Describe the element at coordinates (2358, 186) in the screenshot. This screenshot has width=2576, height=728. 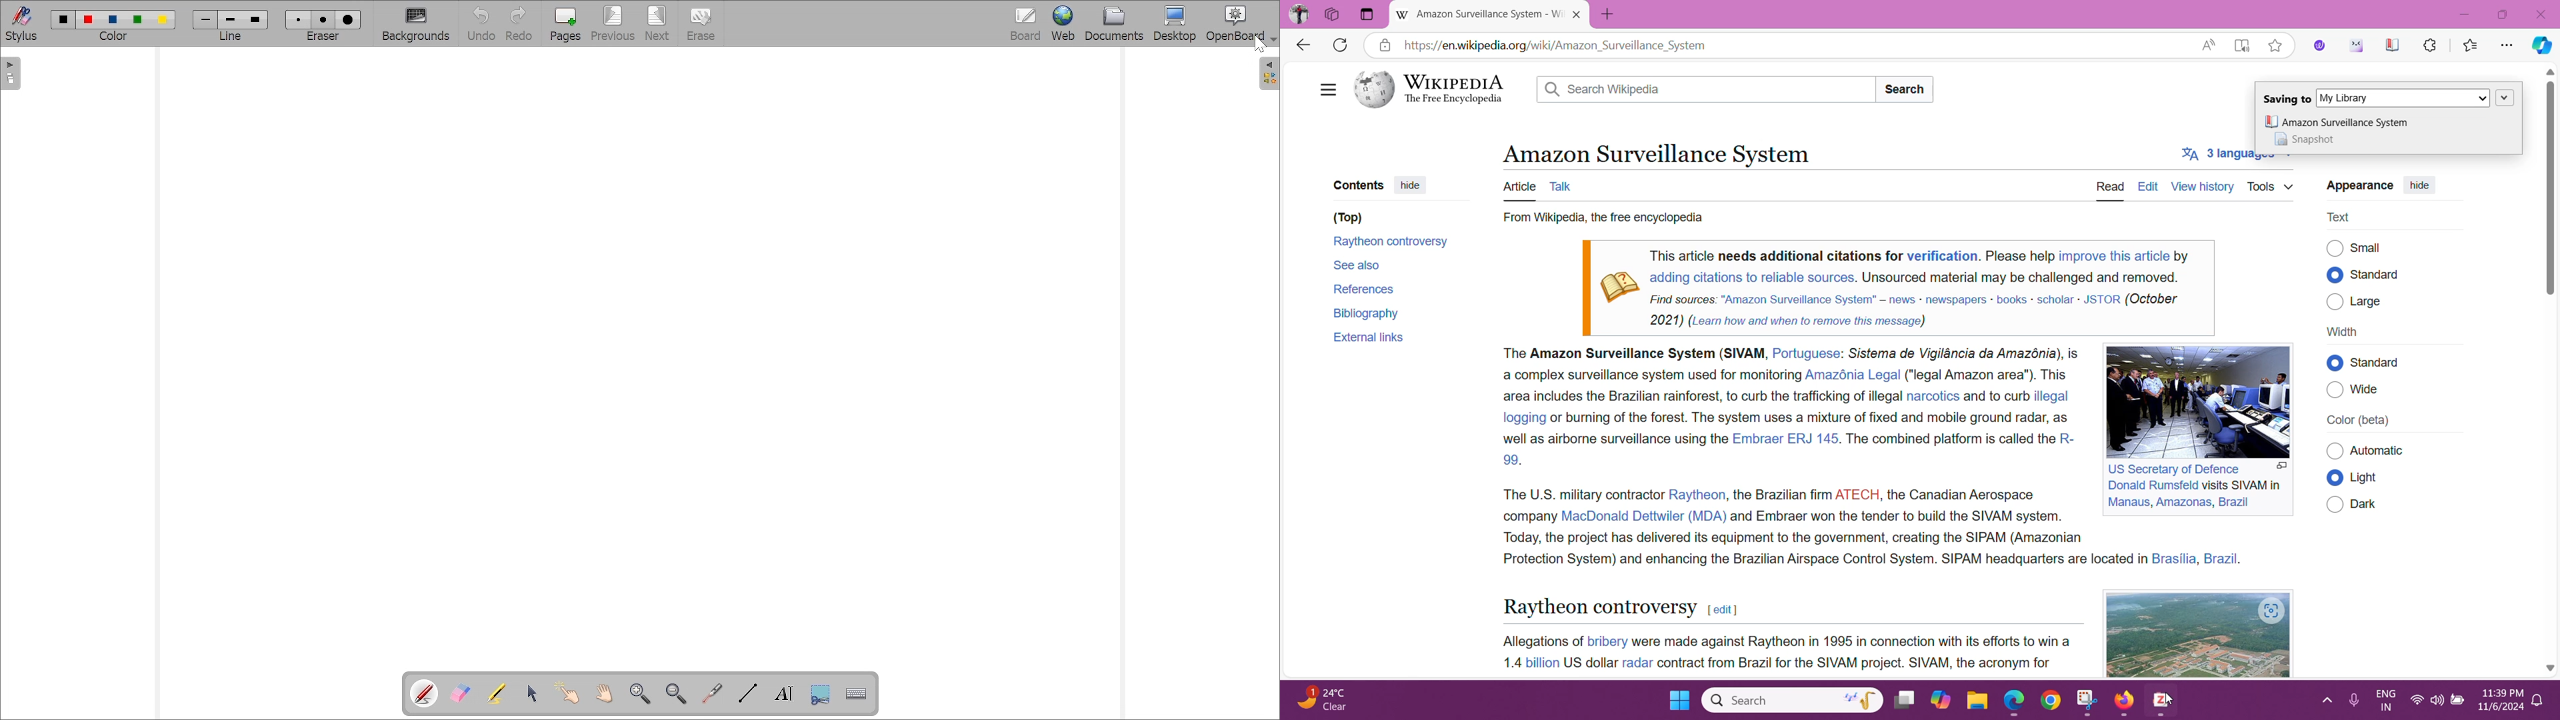
I see `Appearance` at that location.